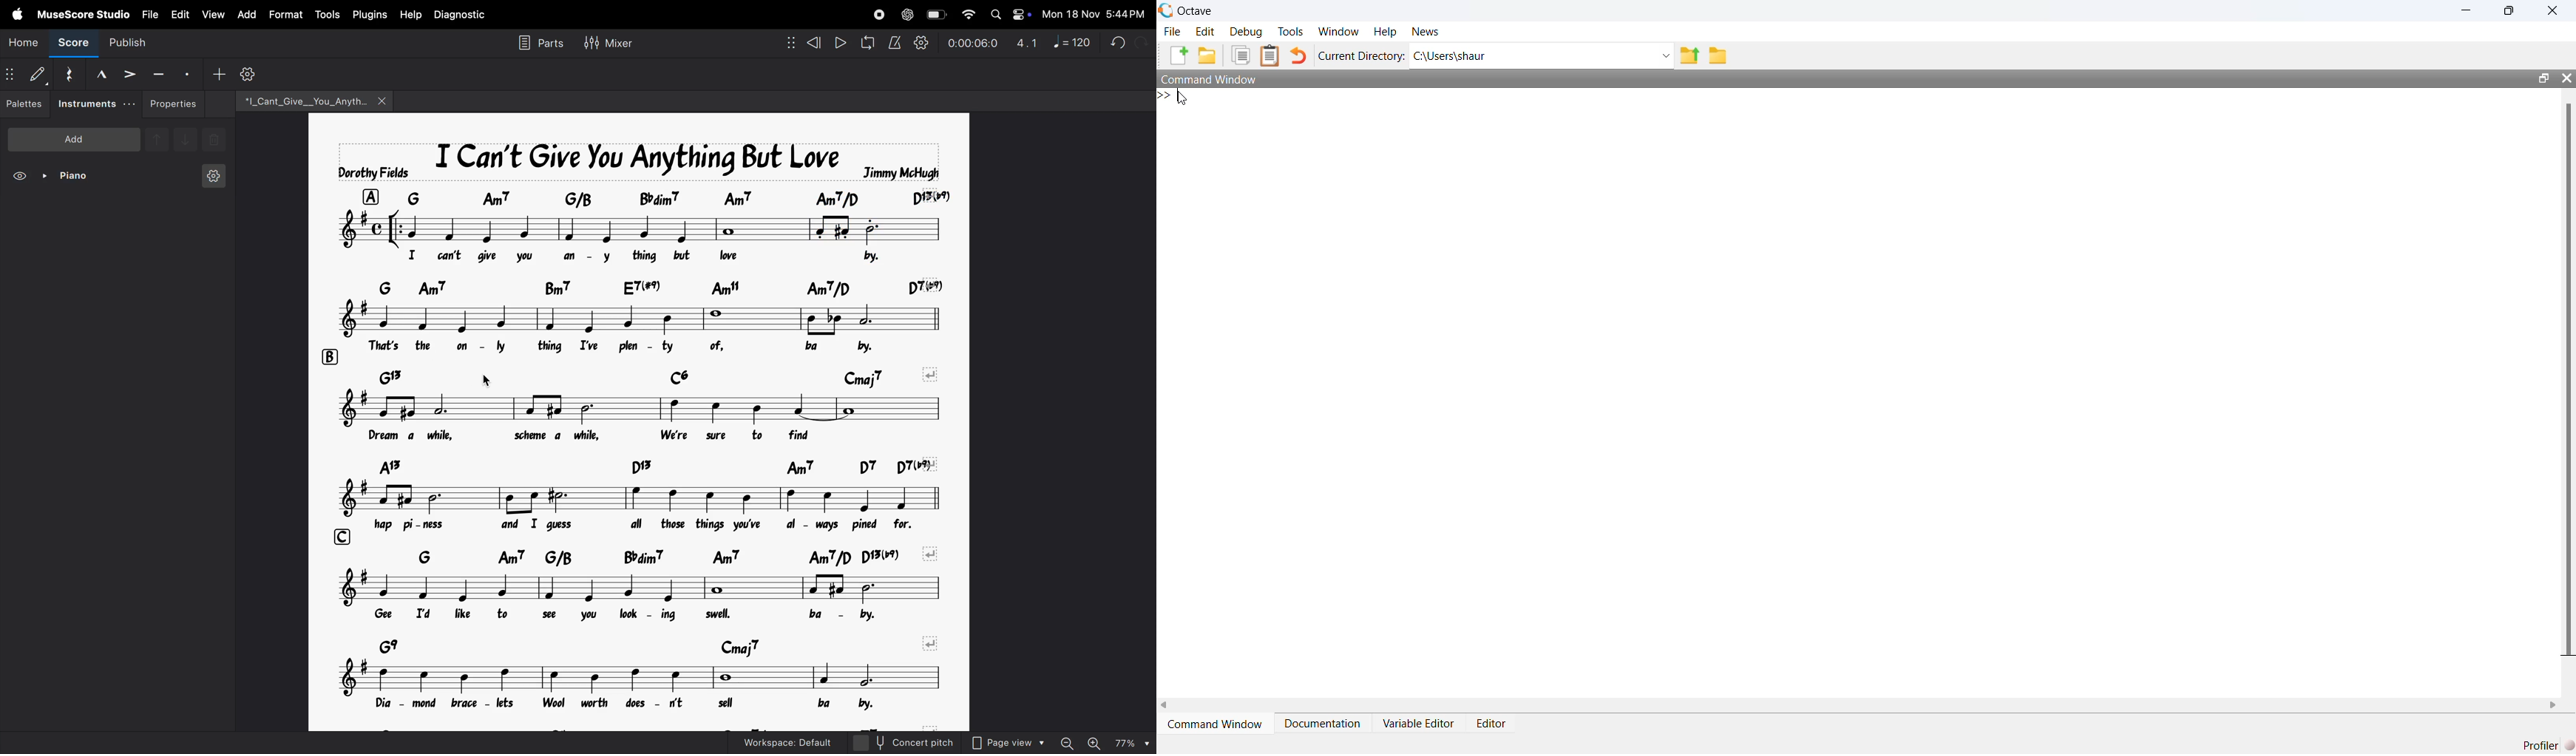  What do you see at coordinates (2569, 378) in the screenshot?
I see `scroll bar` at bounding box center [2569, 378].